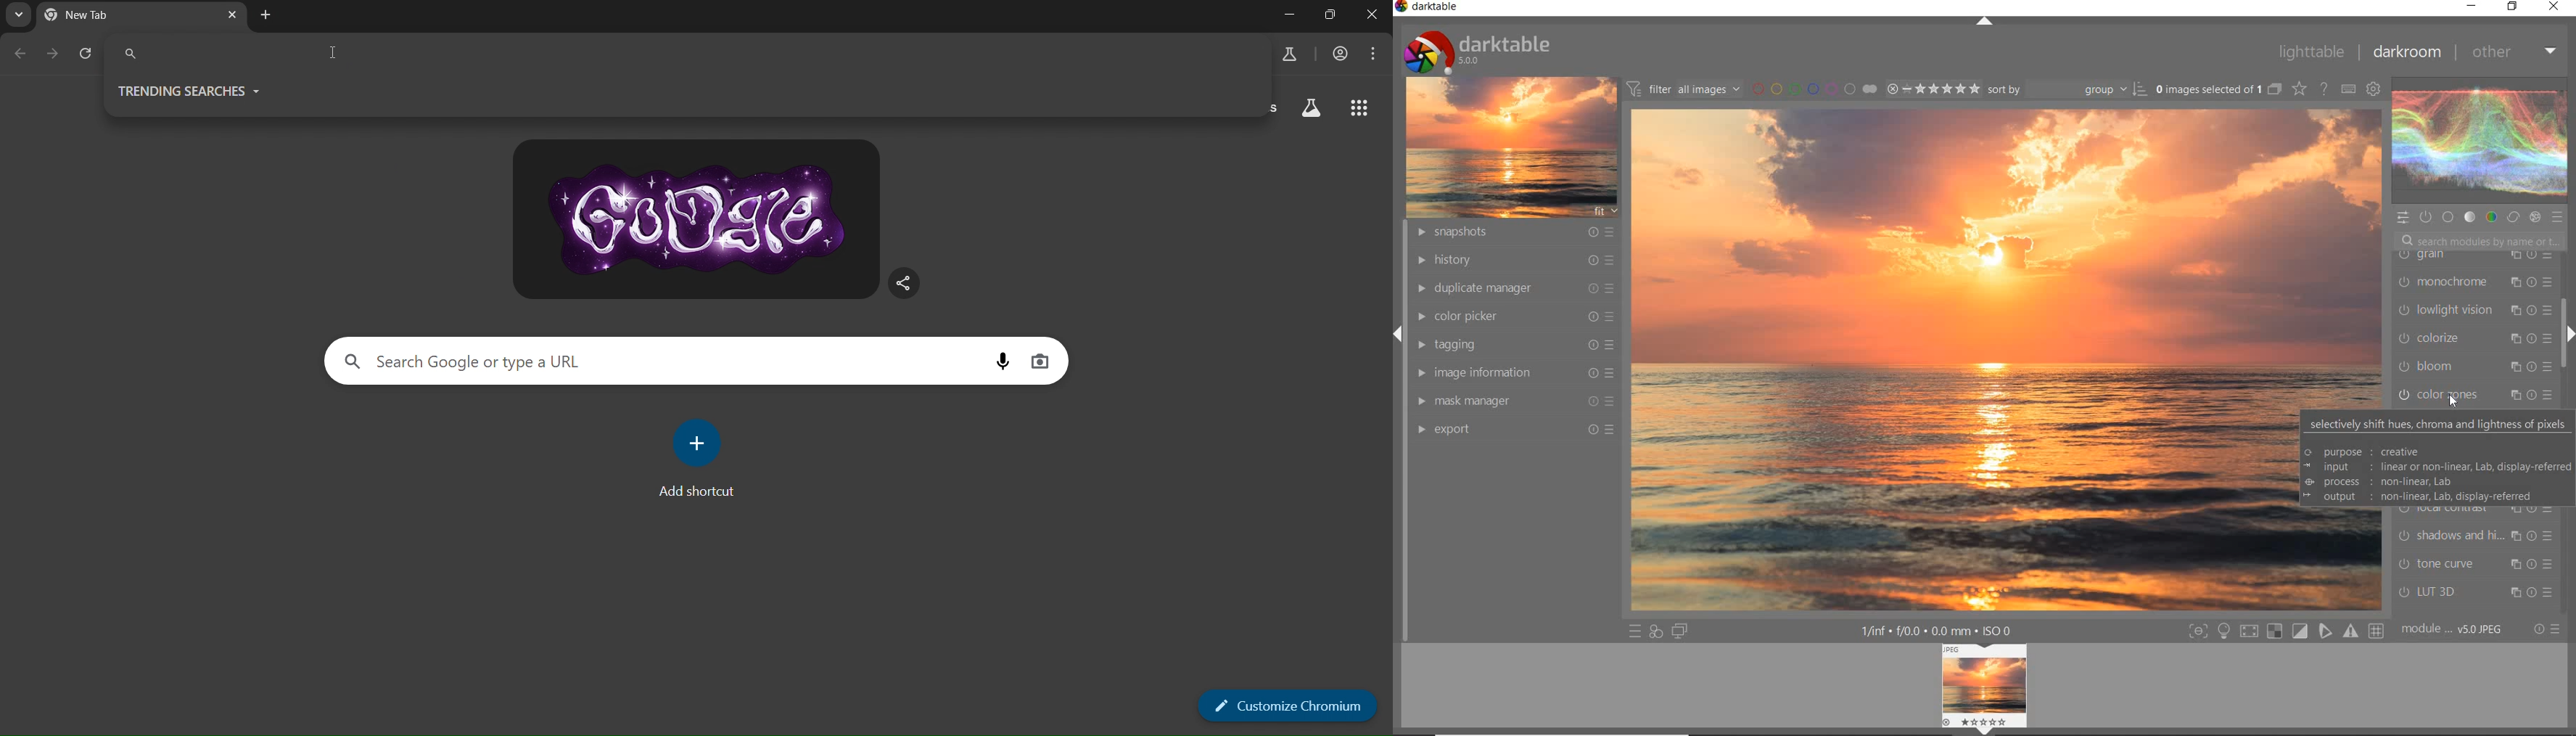  Describe the element at coordinates (2481, 240) in the screenshot. I see `SEARCH MODULES` at that location.